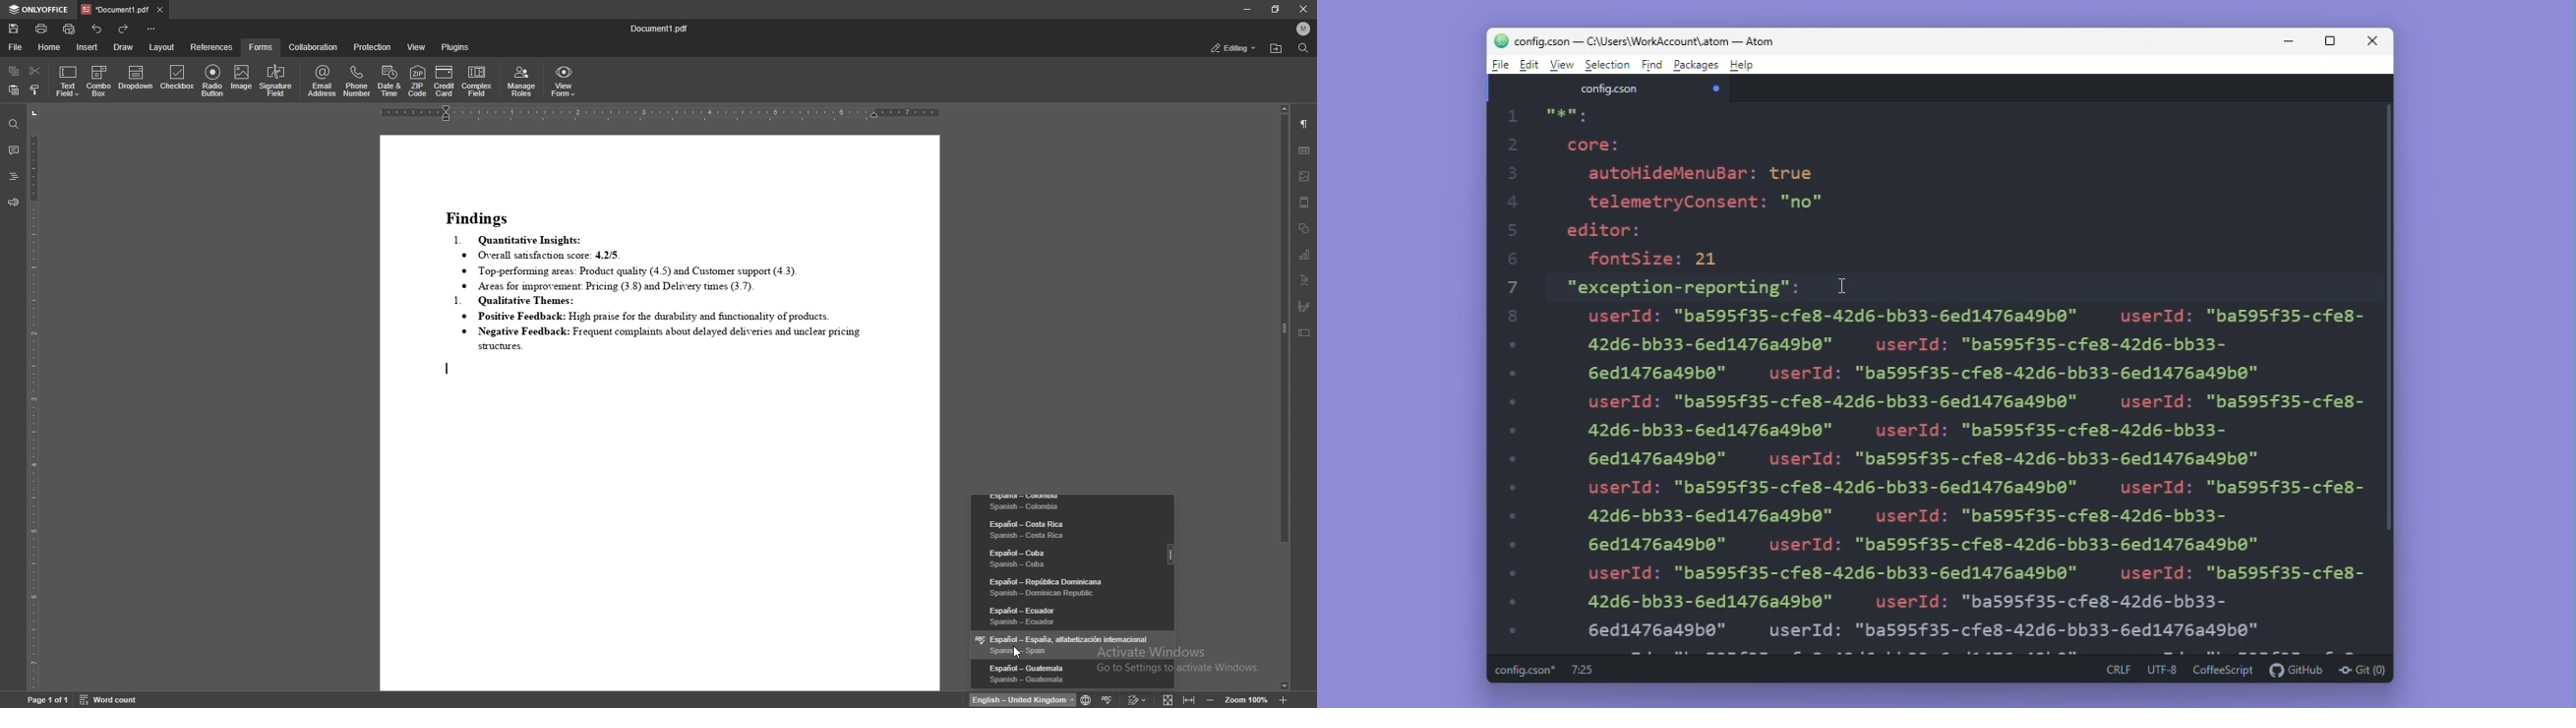 The image size is (2576, 728). I want to click on resize, so click(1276, 9).